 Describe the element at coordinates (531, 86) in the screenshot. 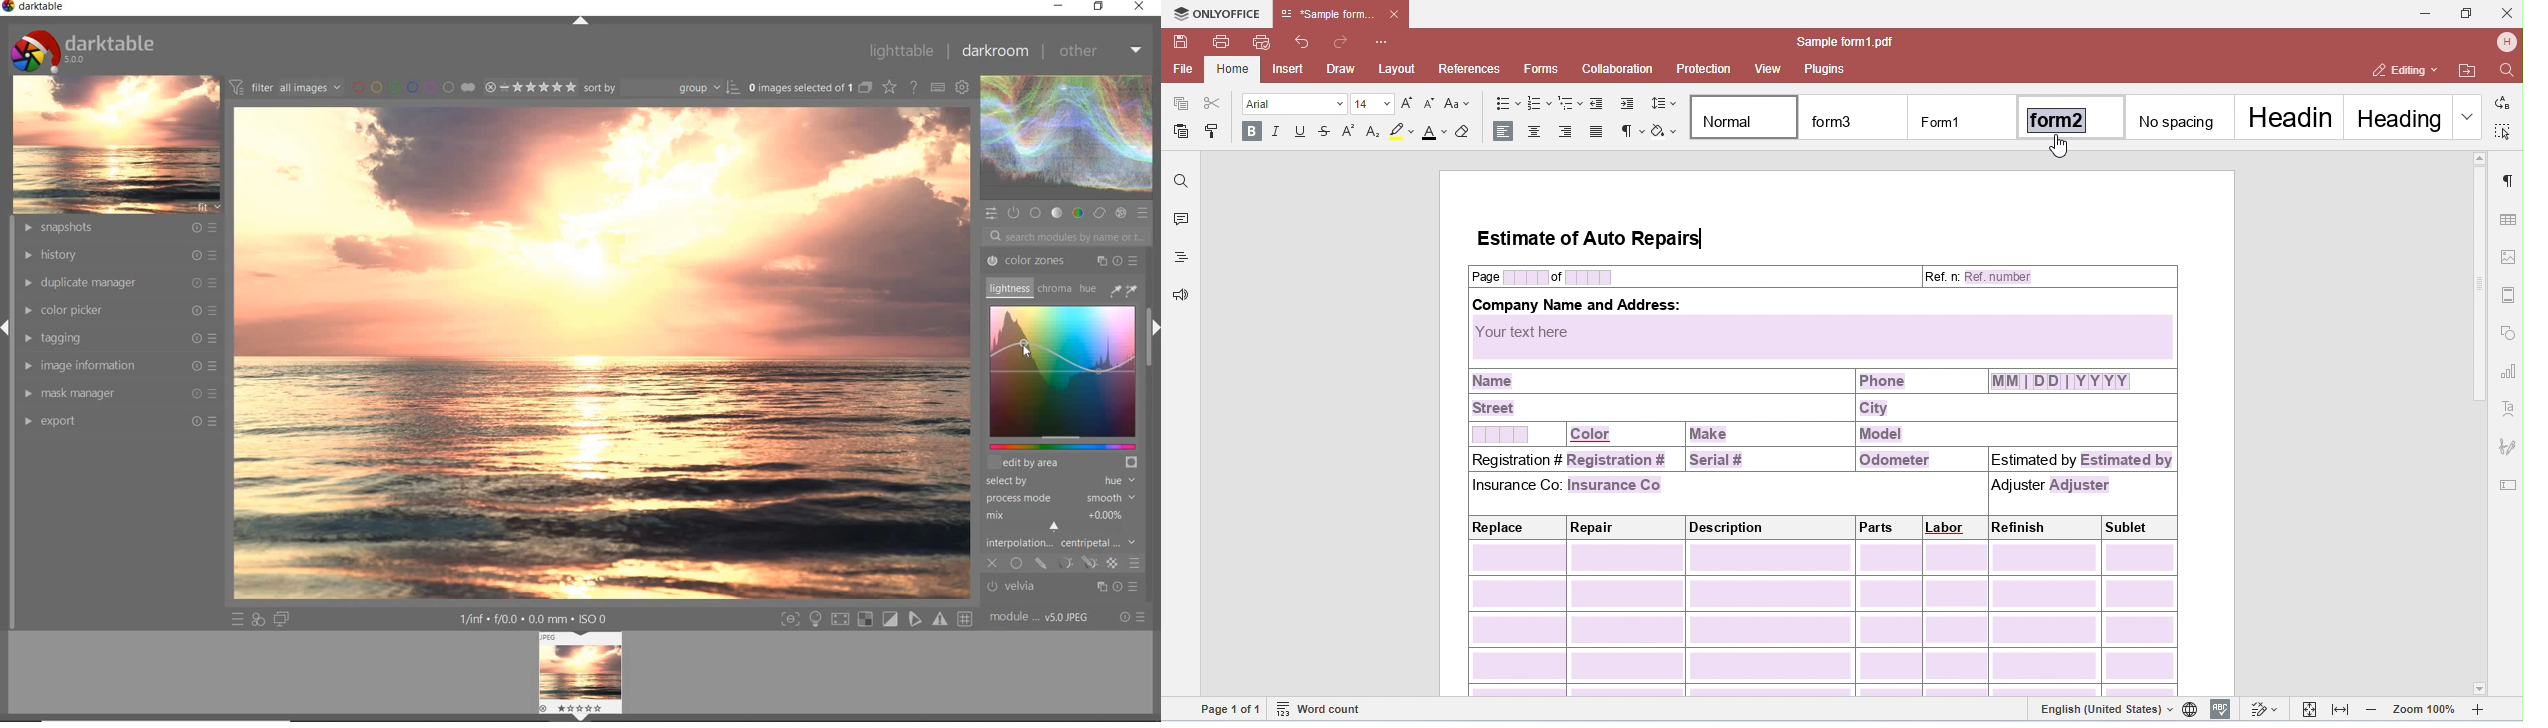

I see `SELECTED IMAGE RANGE RATING` at that location.